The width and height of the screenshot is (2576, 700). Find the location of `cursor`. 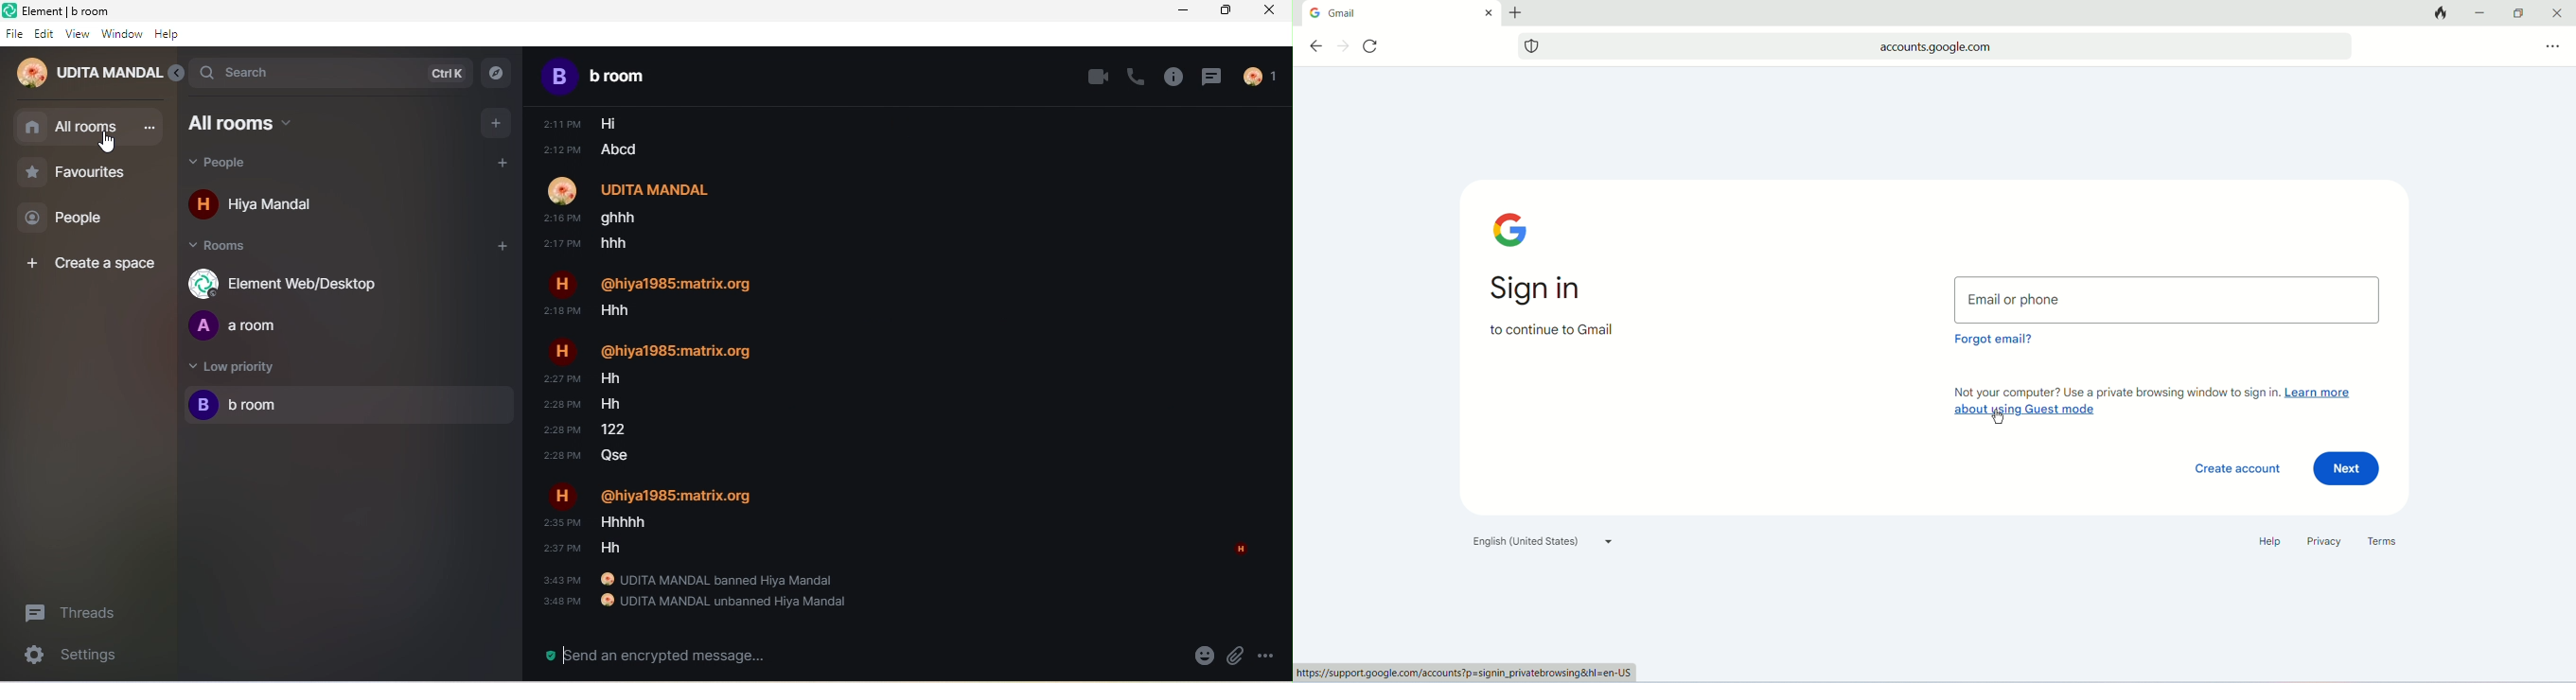

cursor is located at coordinates (110, 144).